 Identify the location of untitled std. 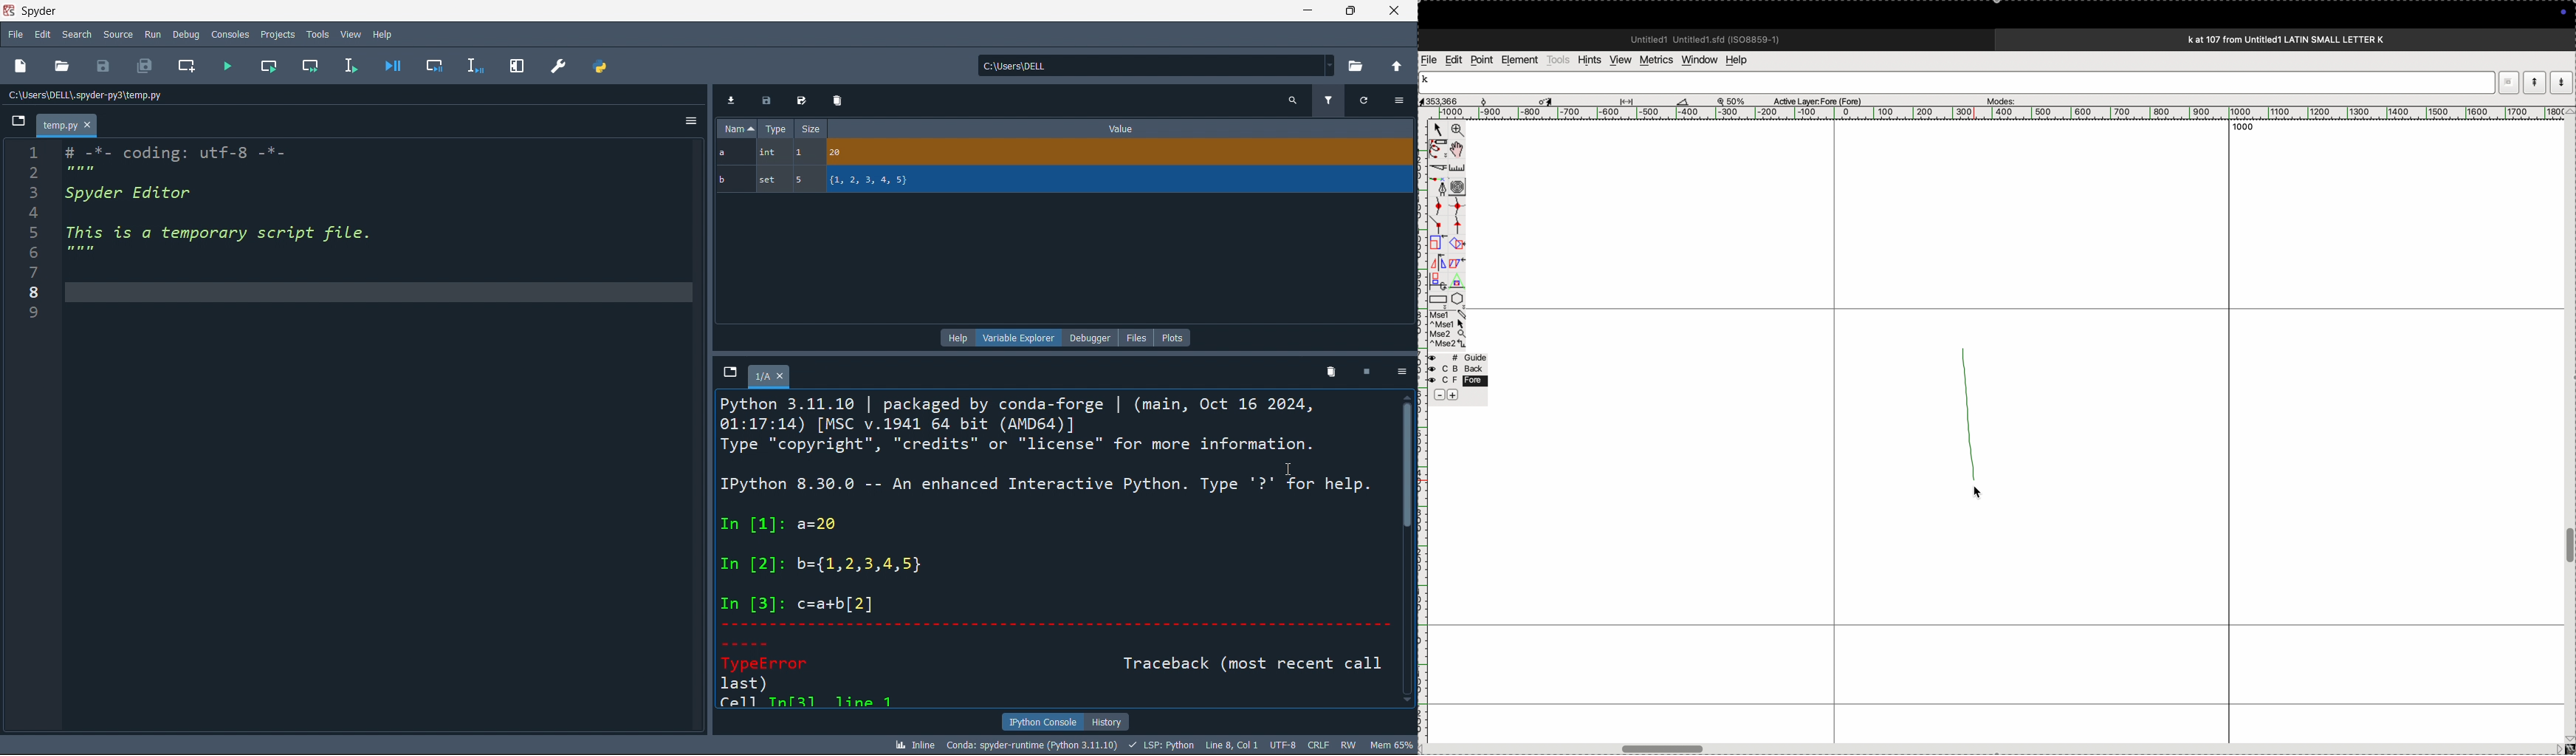
(1710, 38).